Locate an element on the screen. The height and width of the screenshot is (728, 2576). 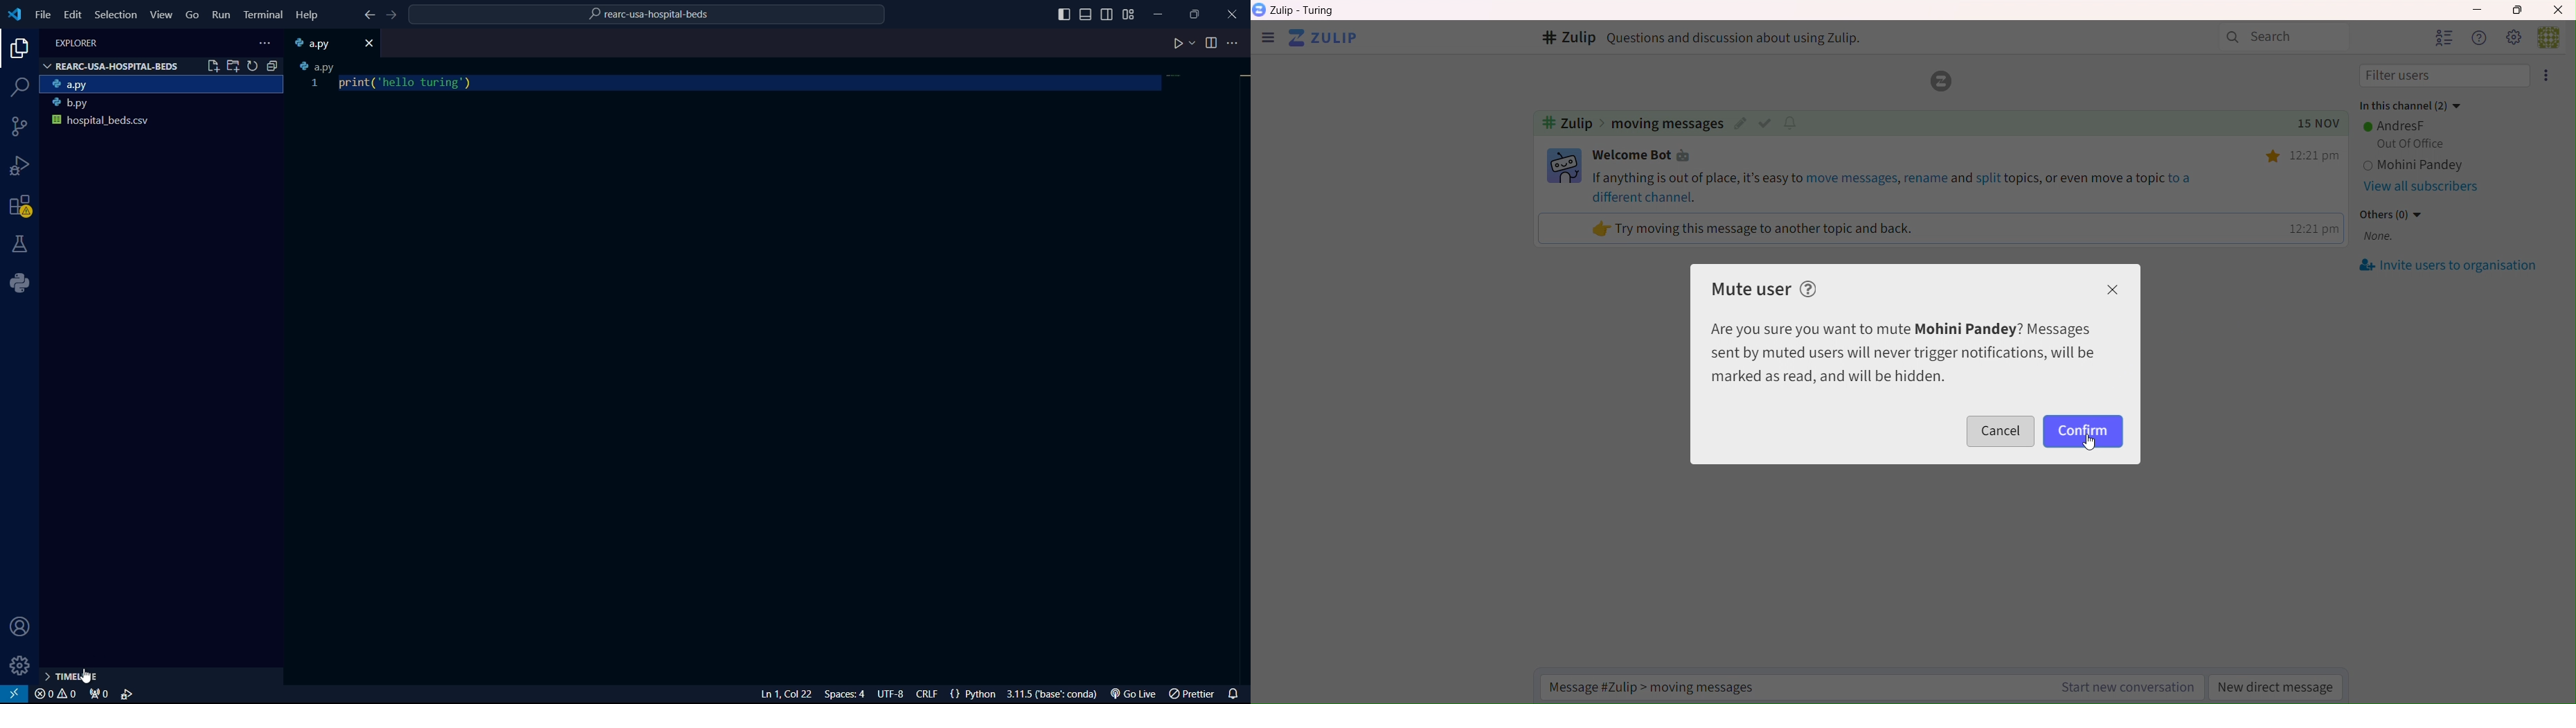
notify is located at coordinates (1793, 122).